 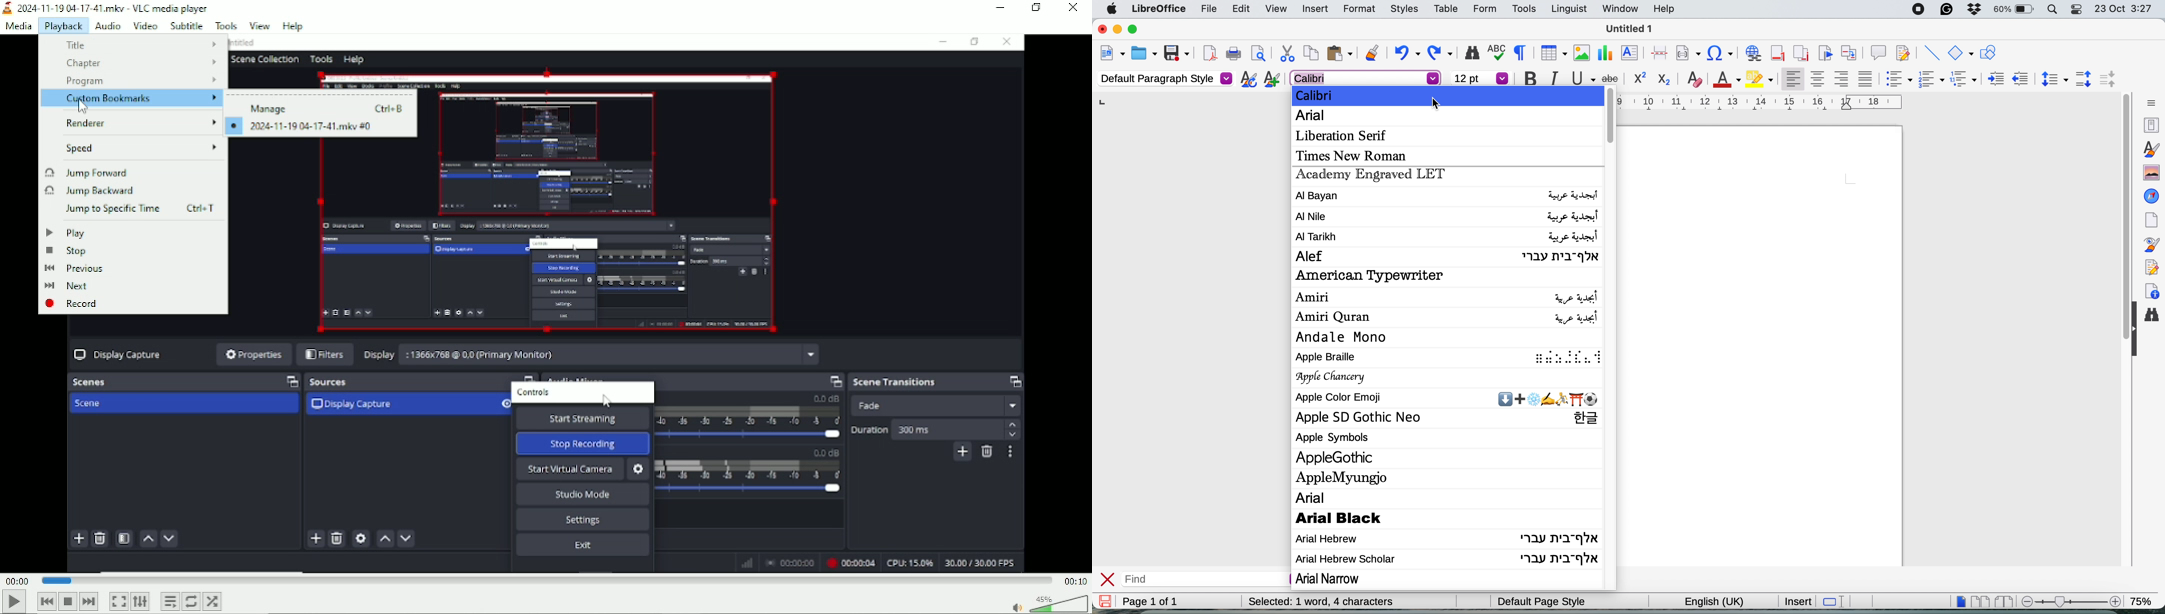 What do you see at coordinates (2125, 9) in the screenshot?
I see `date and time` at bounding box center [2125, 9].